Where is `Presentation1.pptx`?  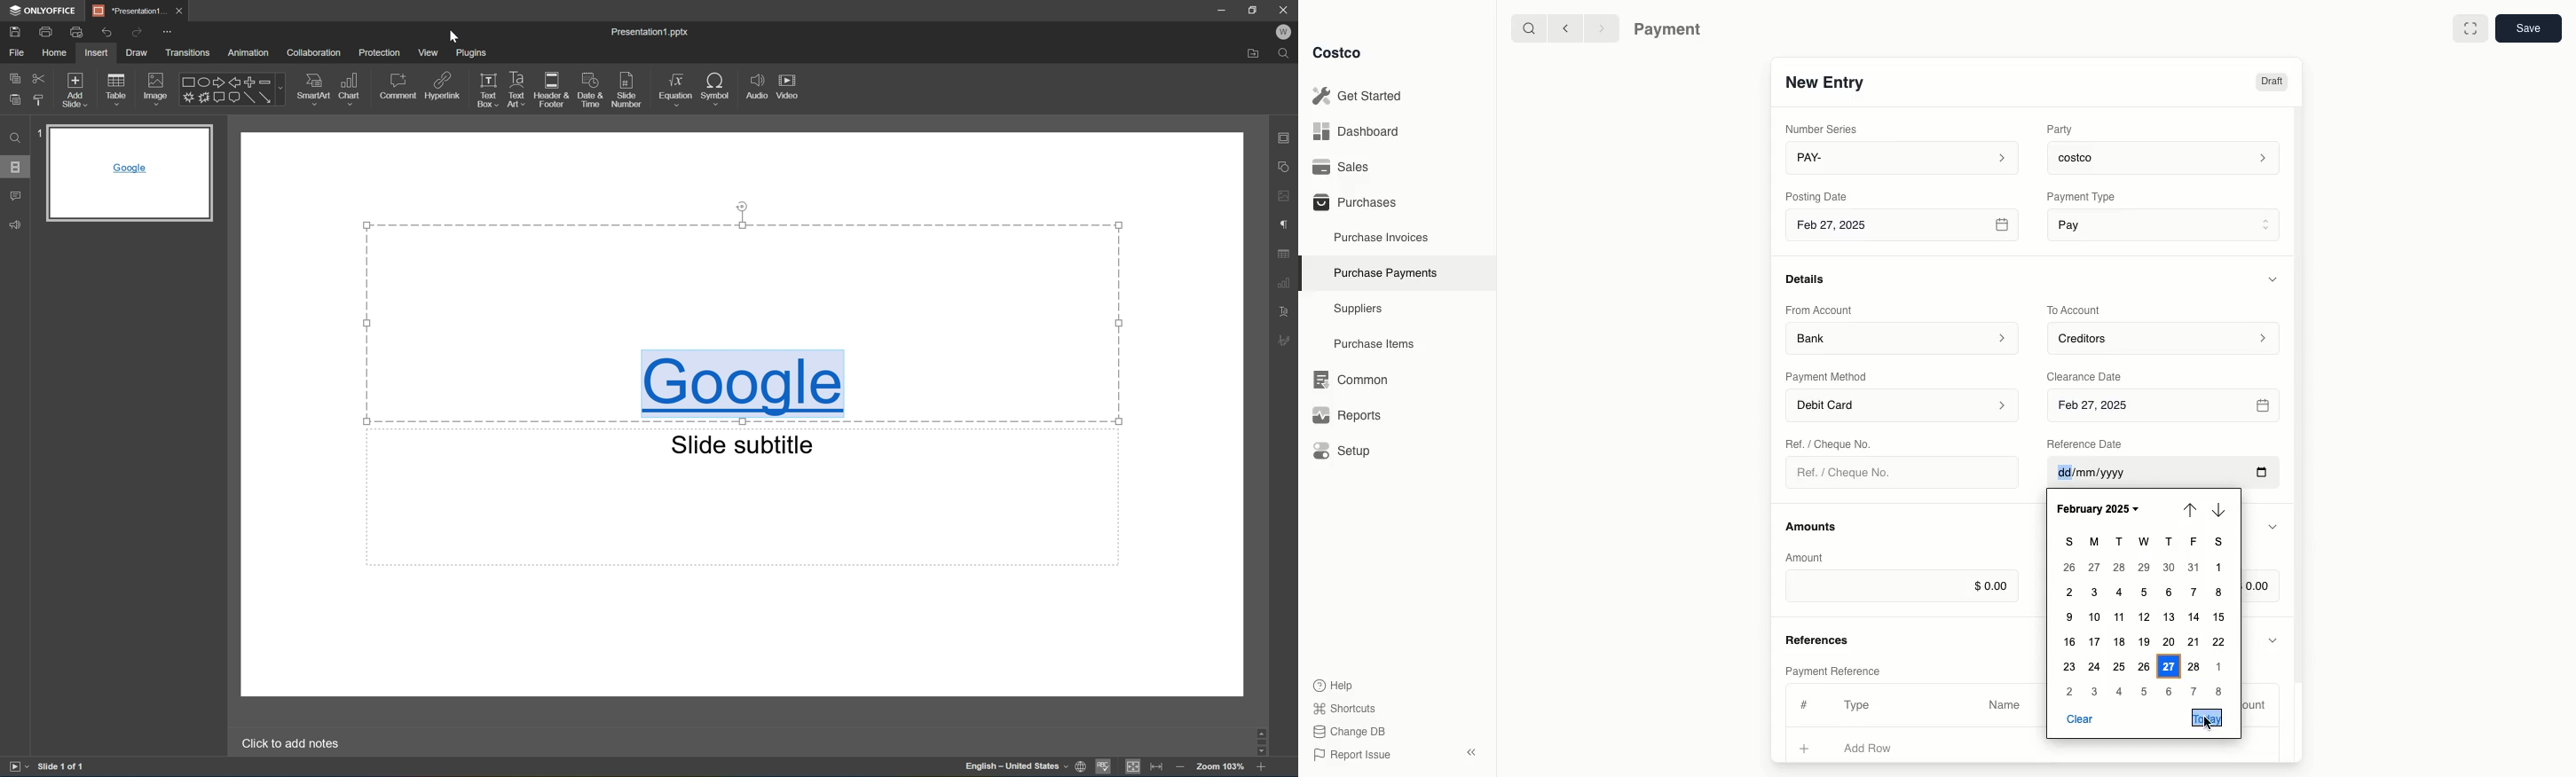 Presentation1.pptx is located at coordinates (648, 31).